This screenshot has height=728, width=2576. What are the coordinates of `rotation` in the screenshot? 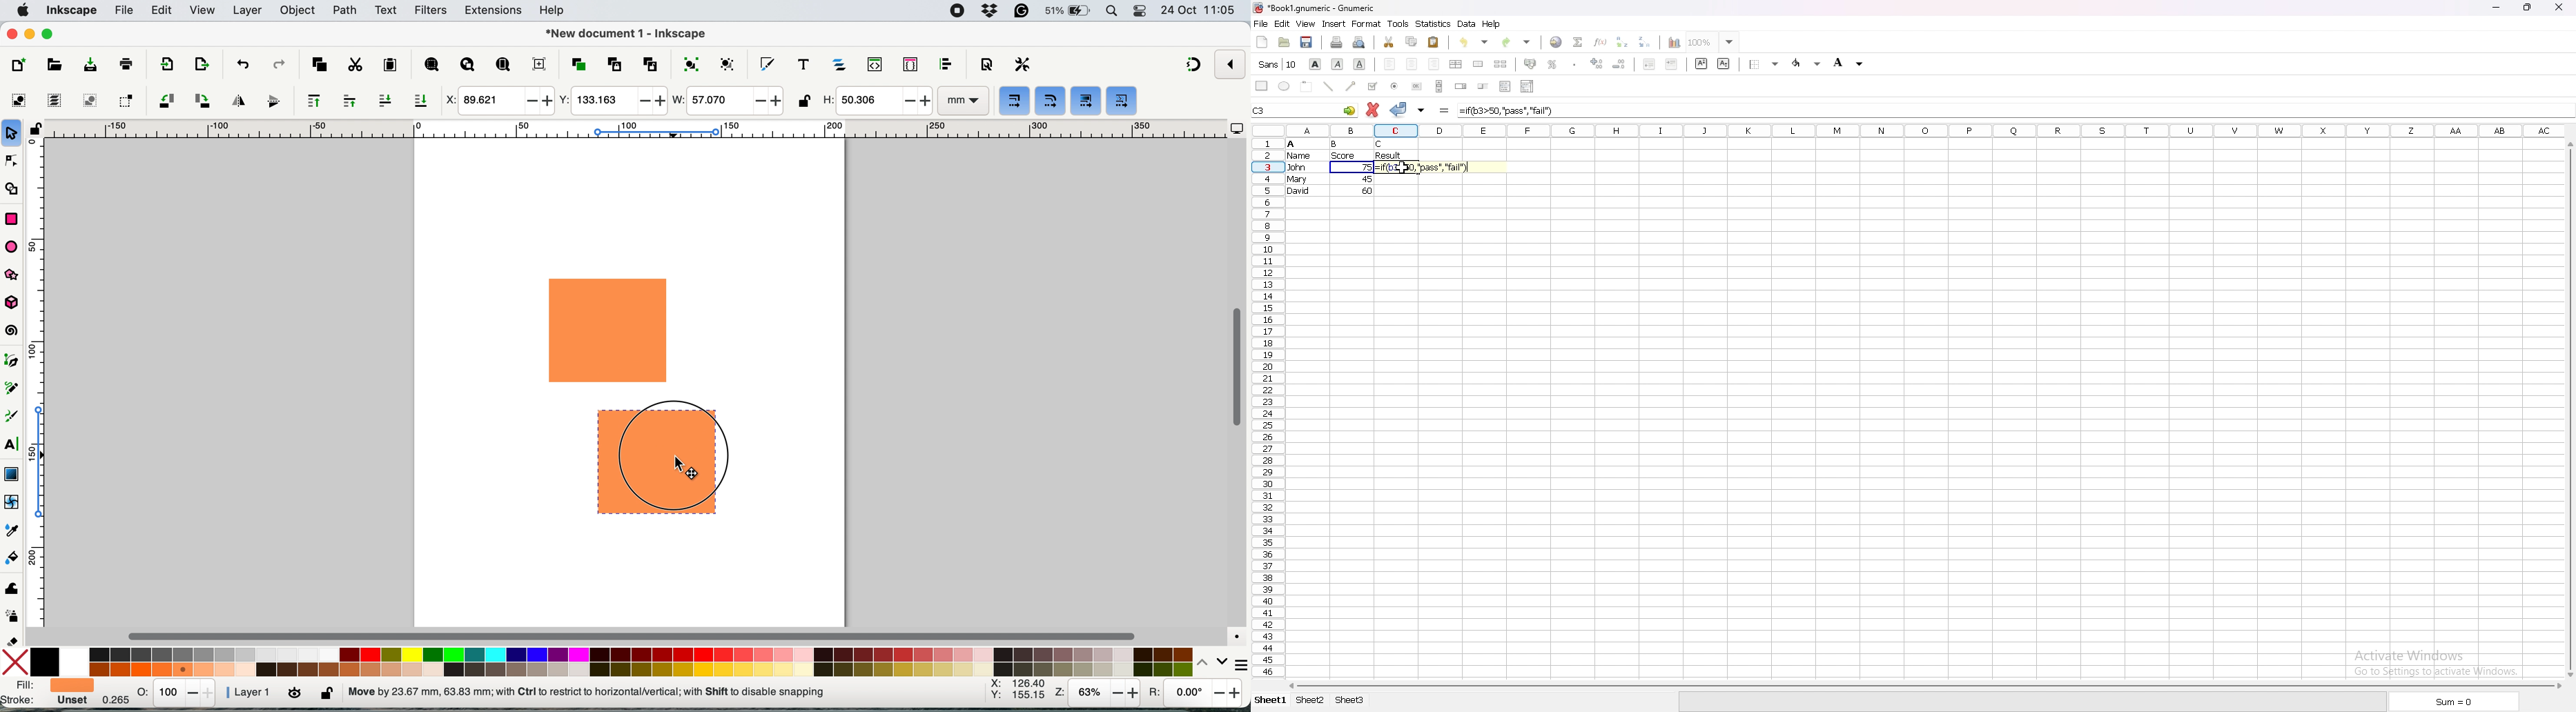 It's located at (1193, 695).